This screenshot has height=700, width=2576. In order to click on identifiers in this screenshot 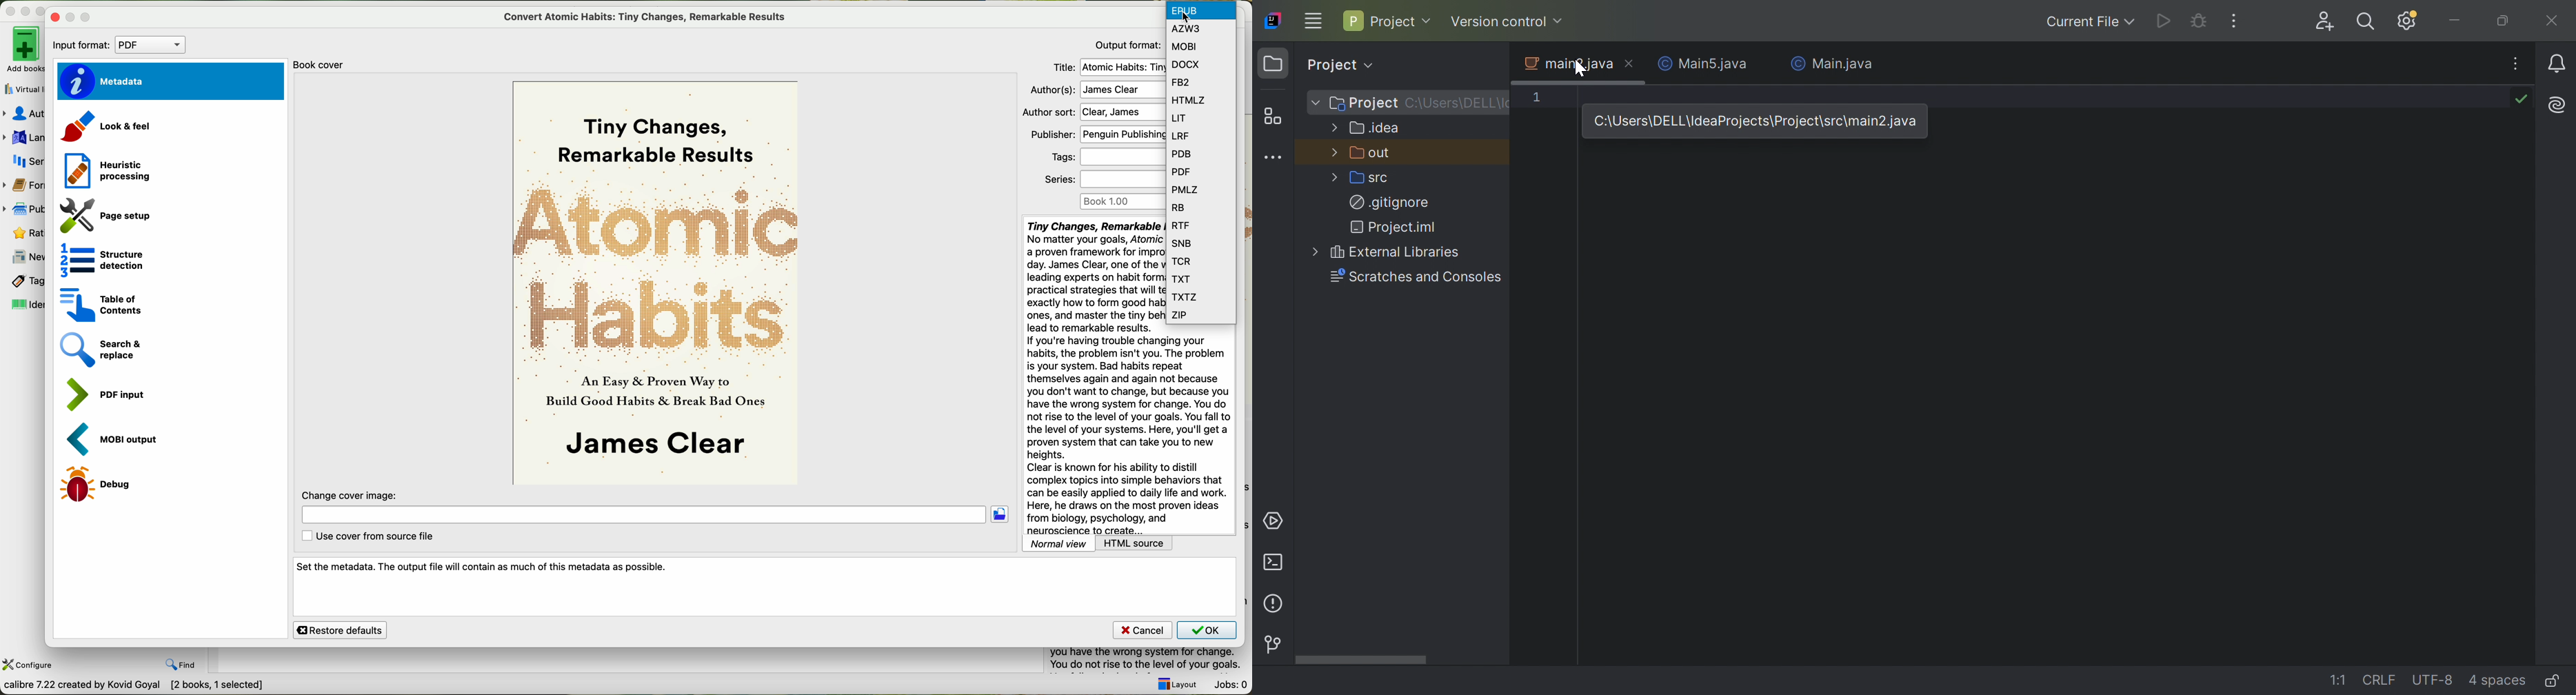, I will do `click(23, 304)`.